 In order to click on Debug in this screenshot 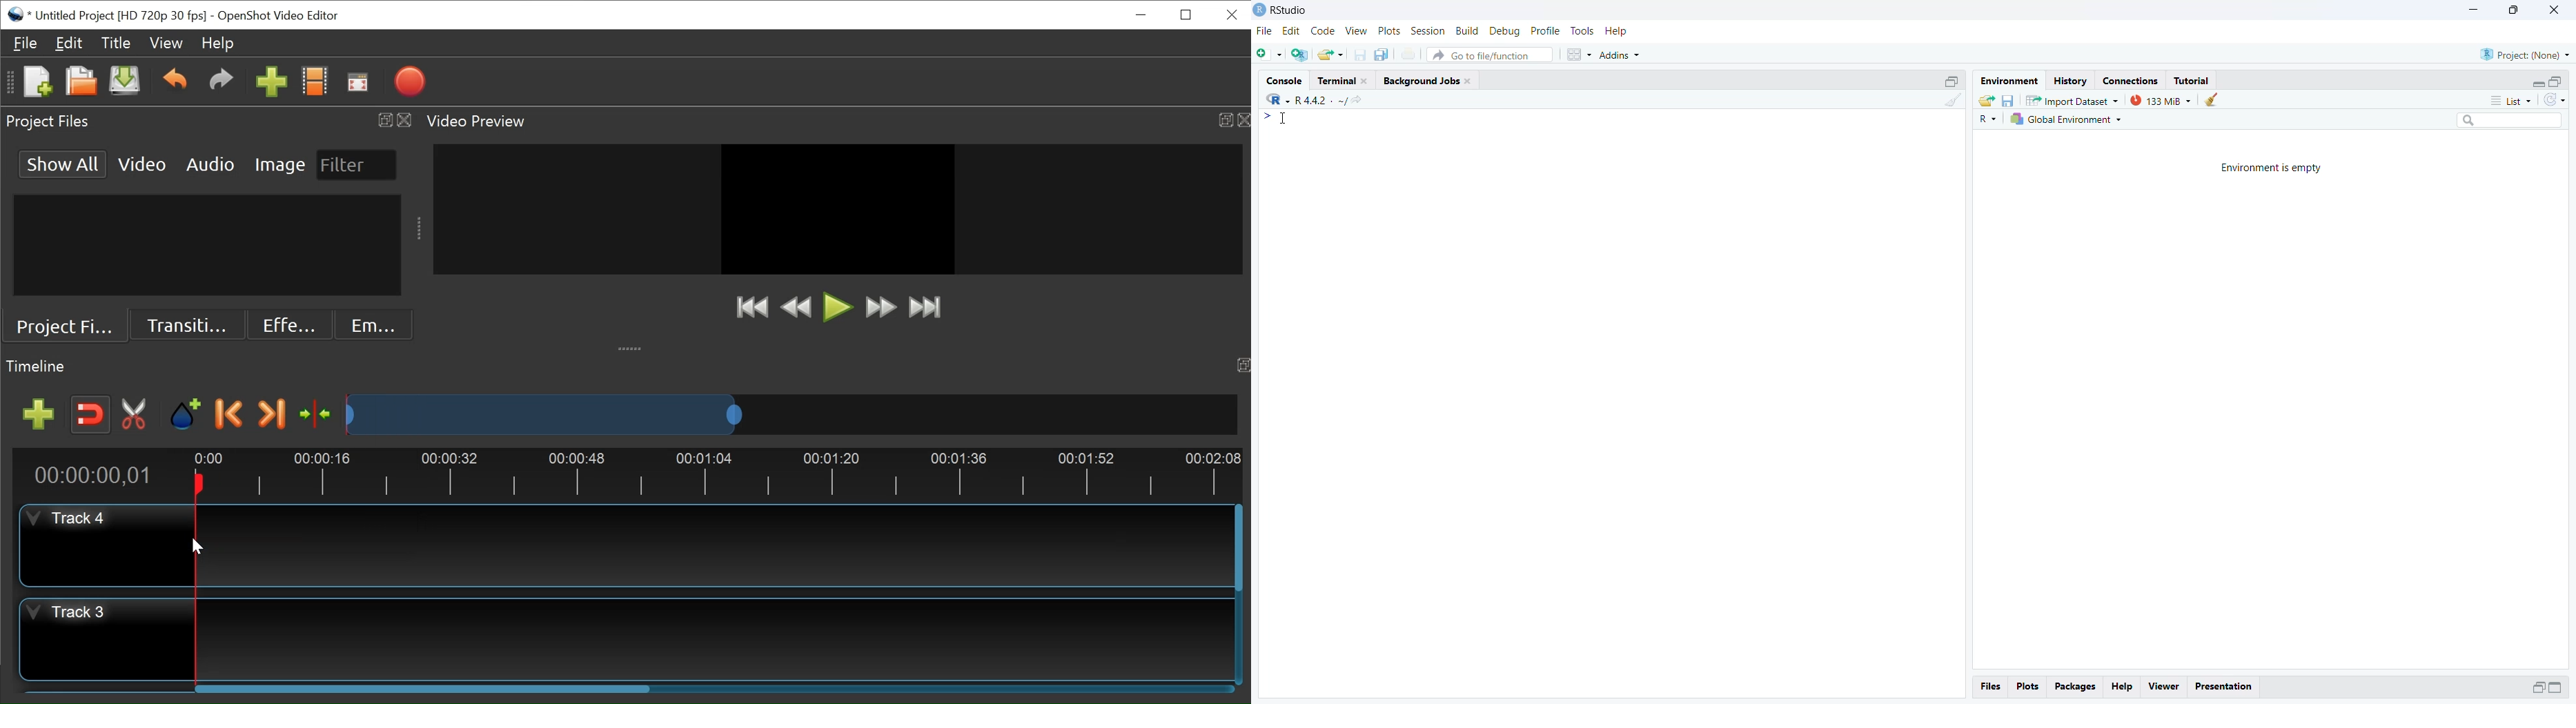, I will do `click(1505, 32)`.